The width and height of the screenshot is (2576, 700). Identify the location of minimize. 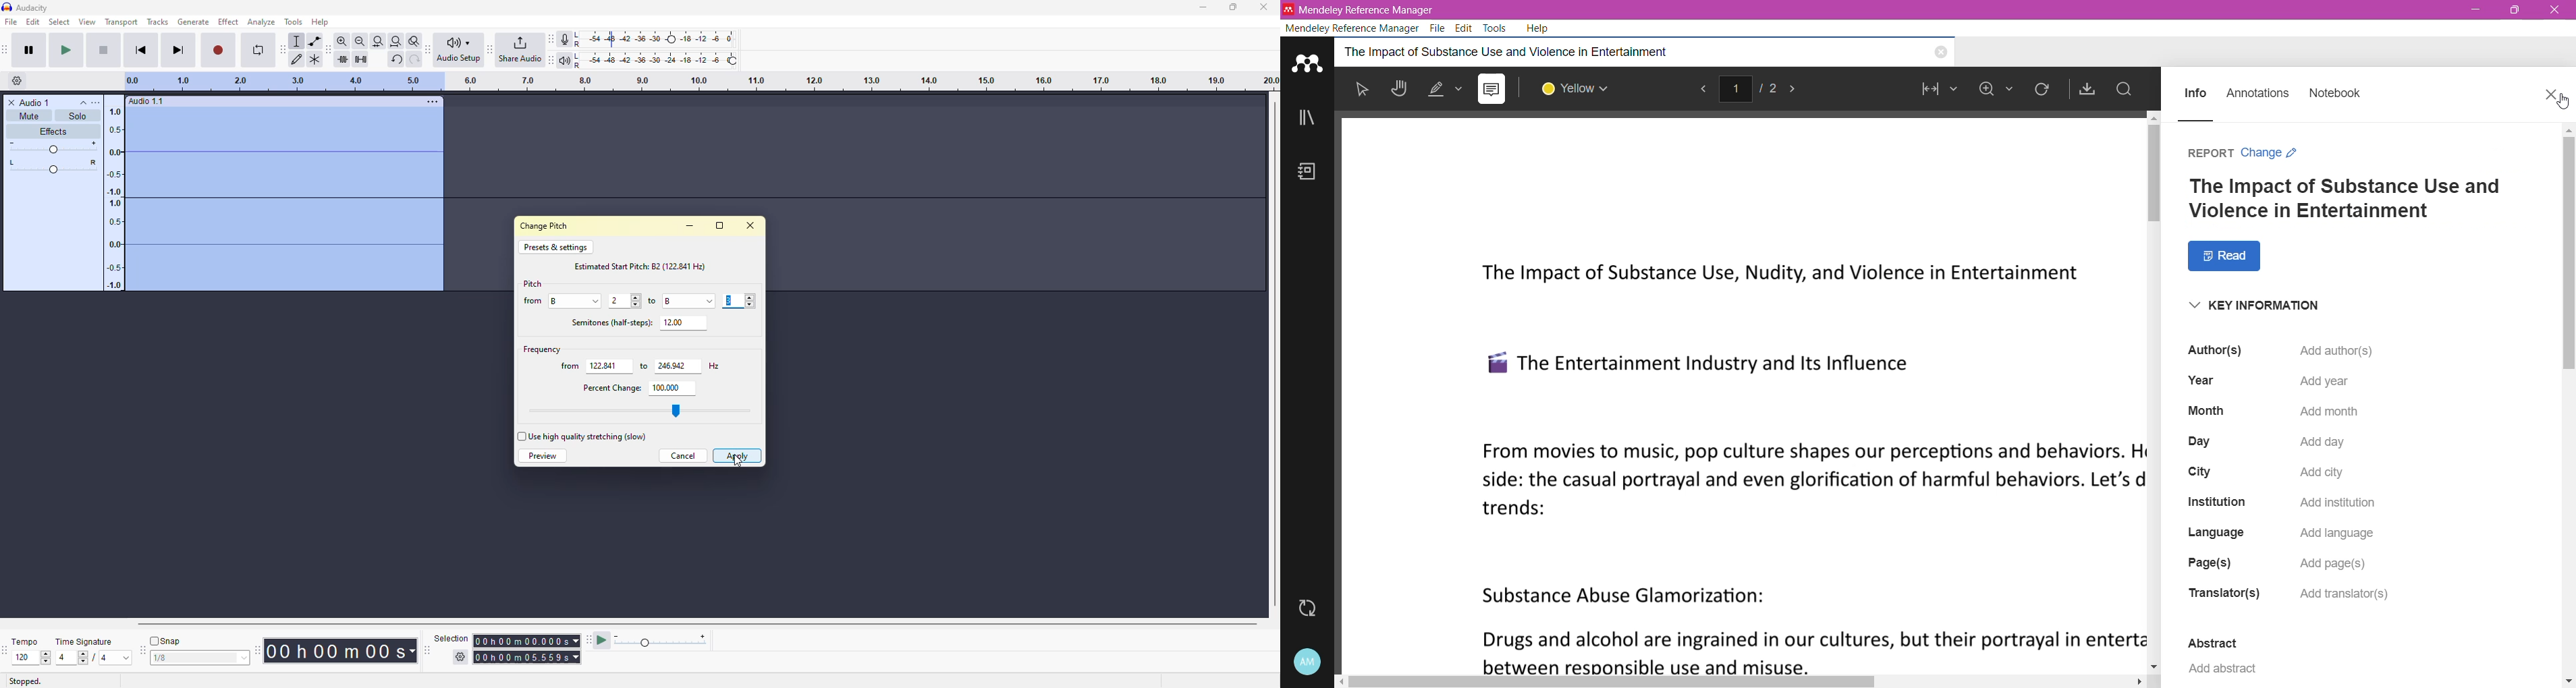
(690, 225).